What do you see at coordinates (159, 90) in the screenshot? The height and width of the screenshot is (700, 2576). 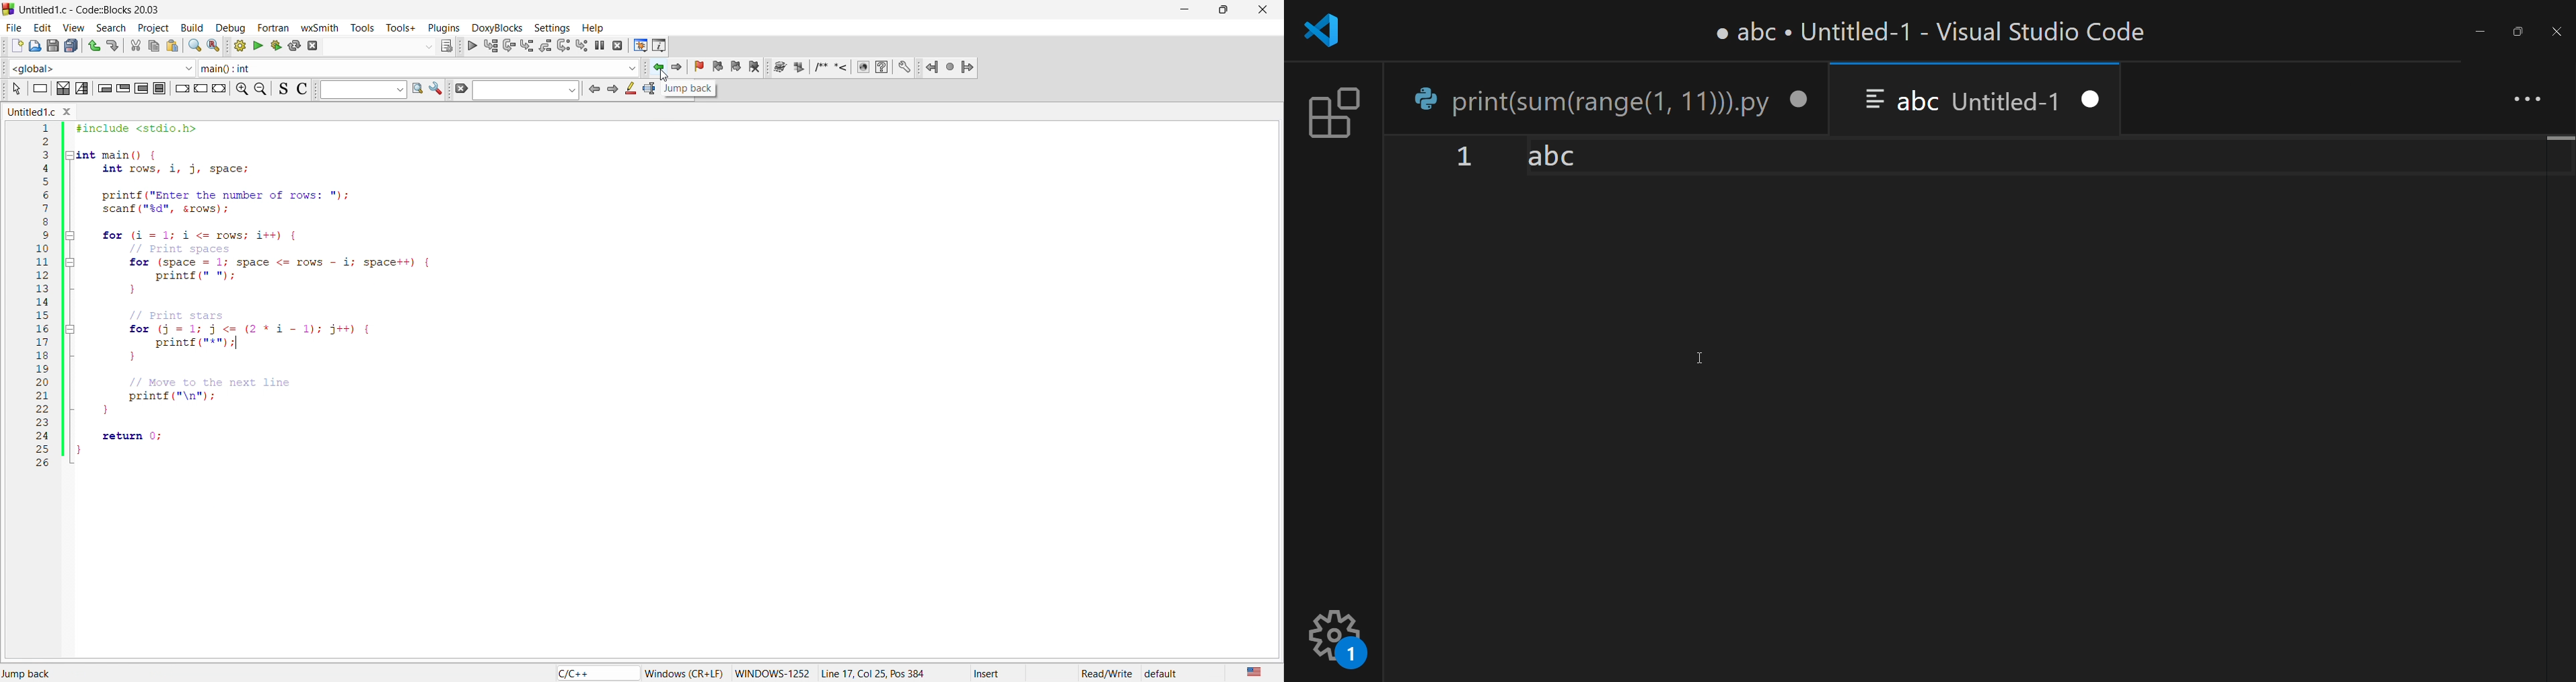 I see `icon` at bounding box center [159, 90].